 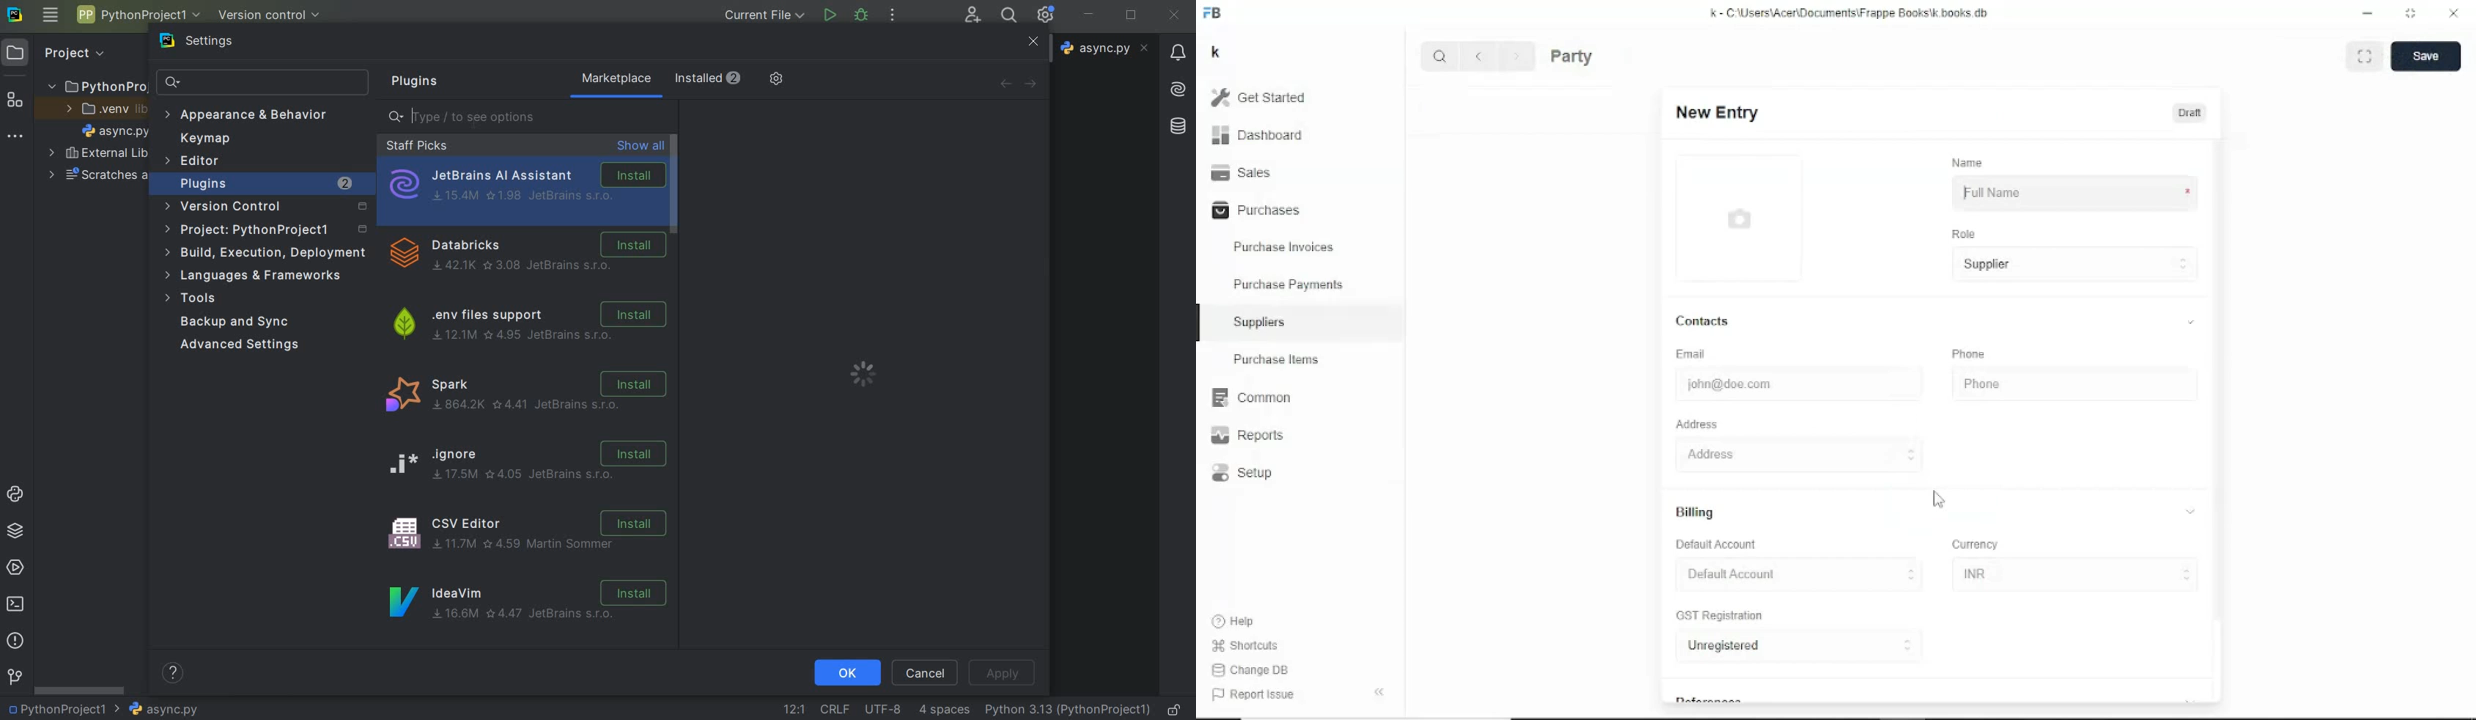 I want to click on Email, so click(x=1692, y=354).